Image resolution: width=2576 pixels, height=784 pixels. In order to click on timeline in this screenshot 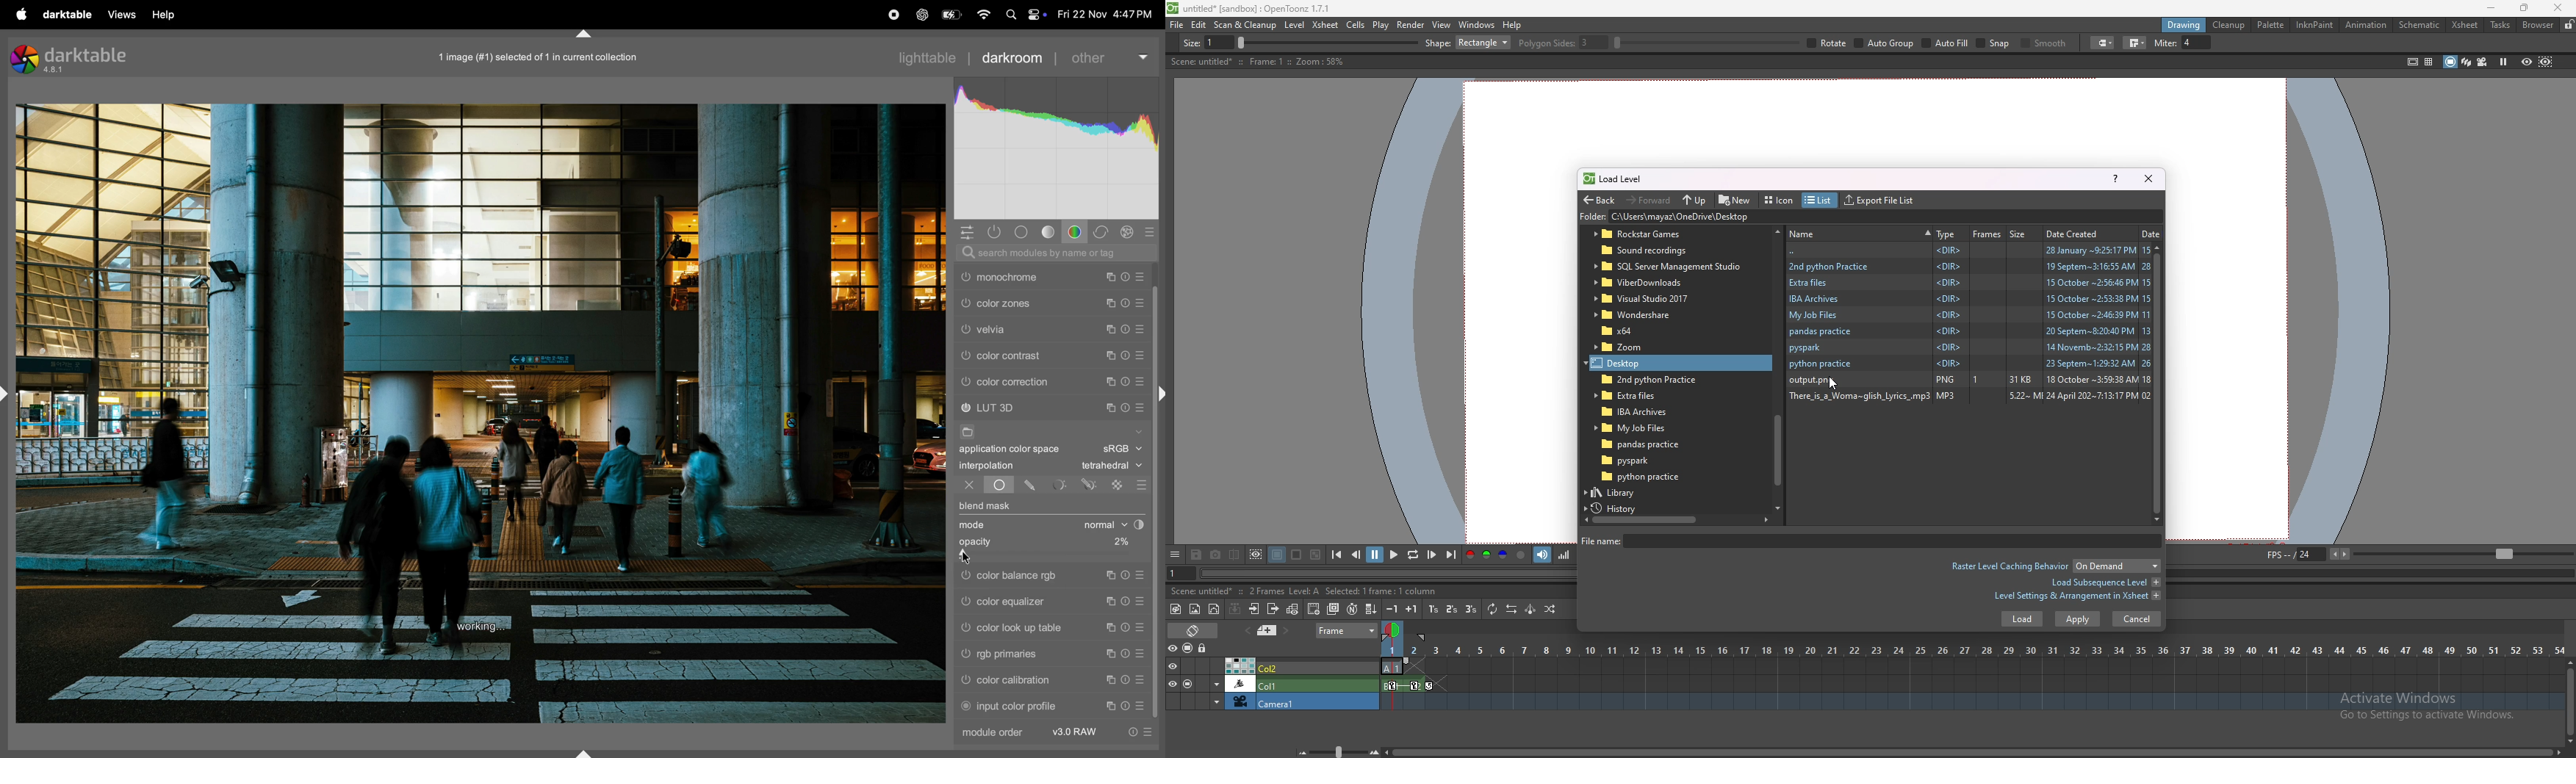, I will do `click(1972, 667)`.